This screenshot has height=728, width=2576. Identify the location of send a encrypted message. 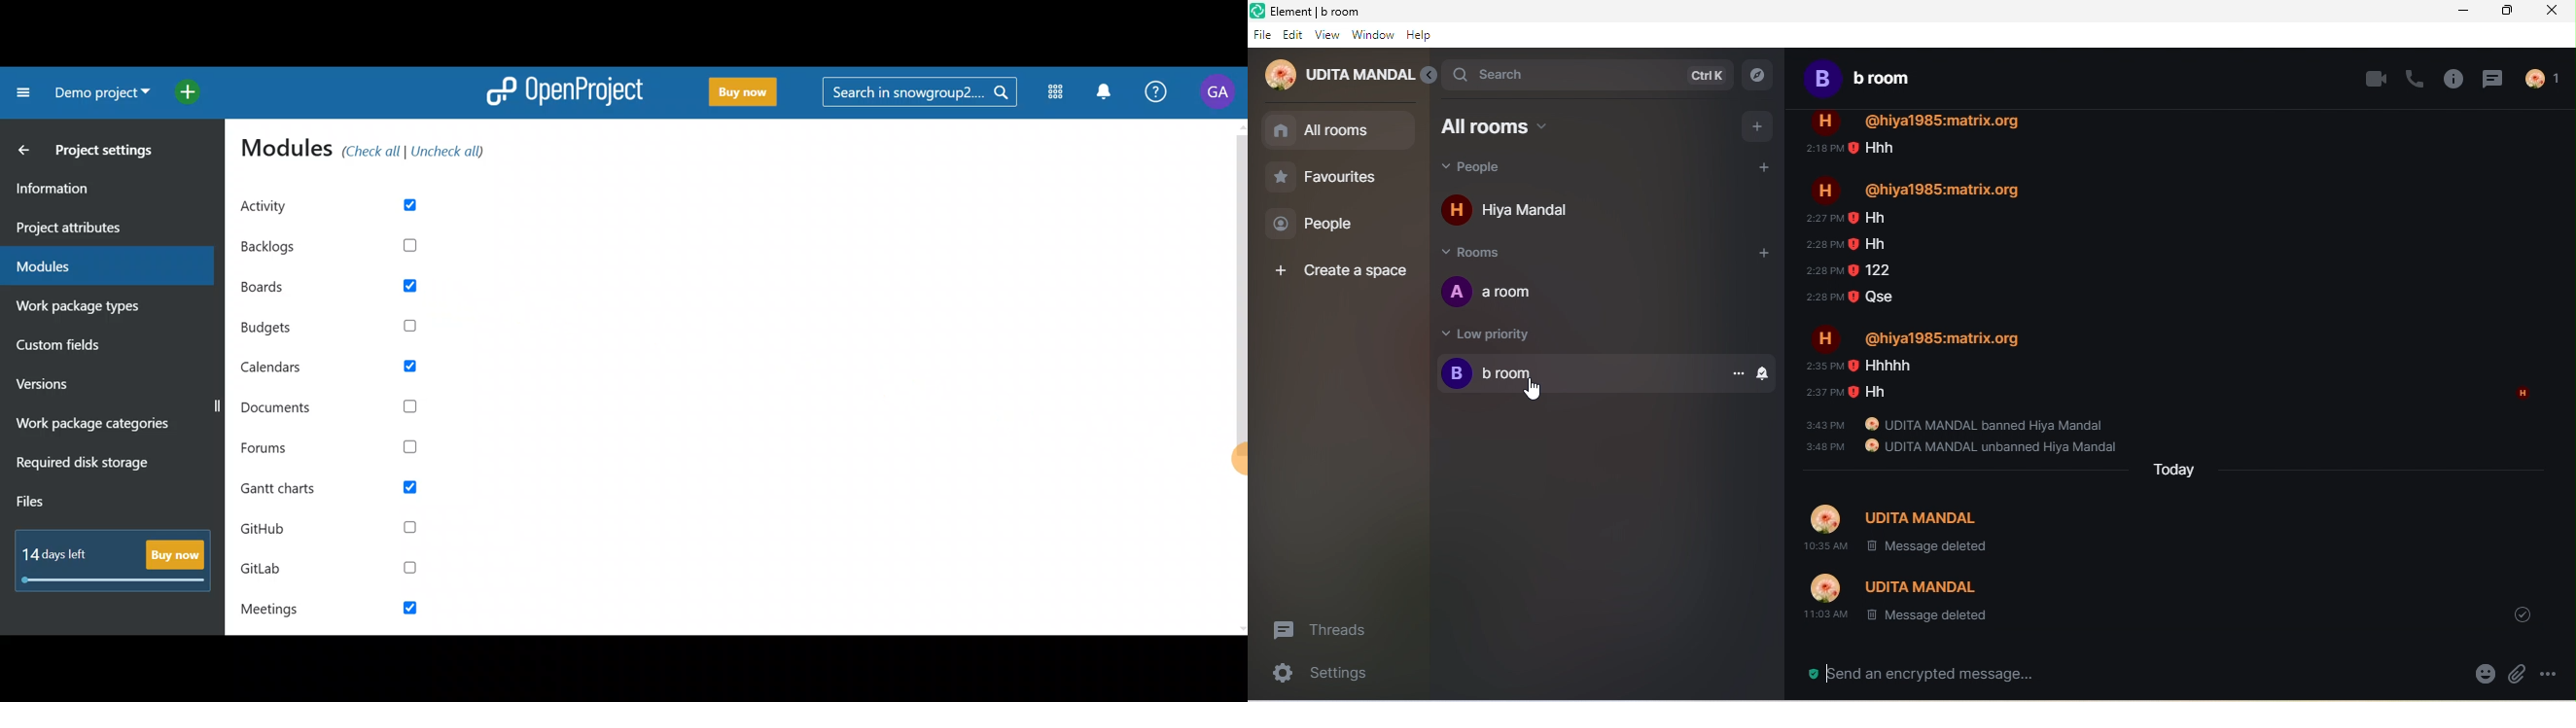
(1929, 672).